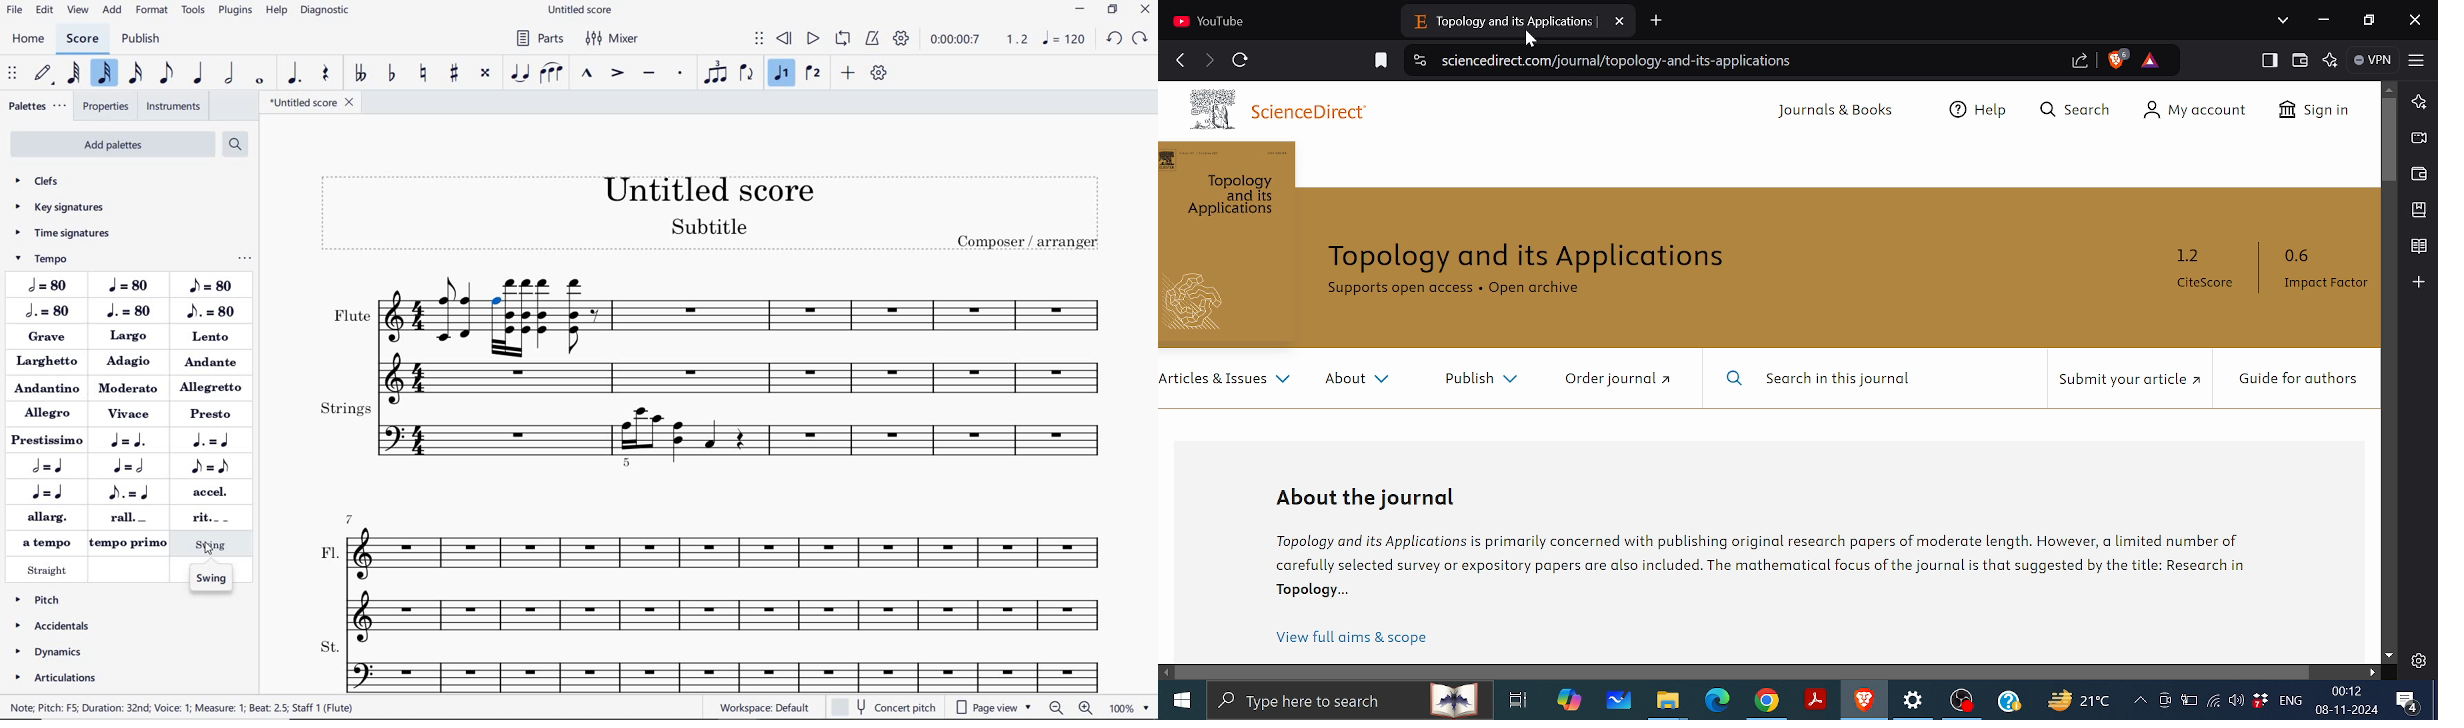 The width and height of the screenshot is (2464, 728). What do you see at coordinates (112, 146) in the screenshot?
I see `add palettes` at bounding box center [112, 146].